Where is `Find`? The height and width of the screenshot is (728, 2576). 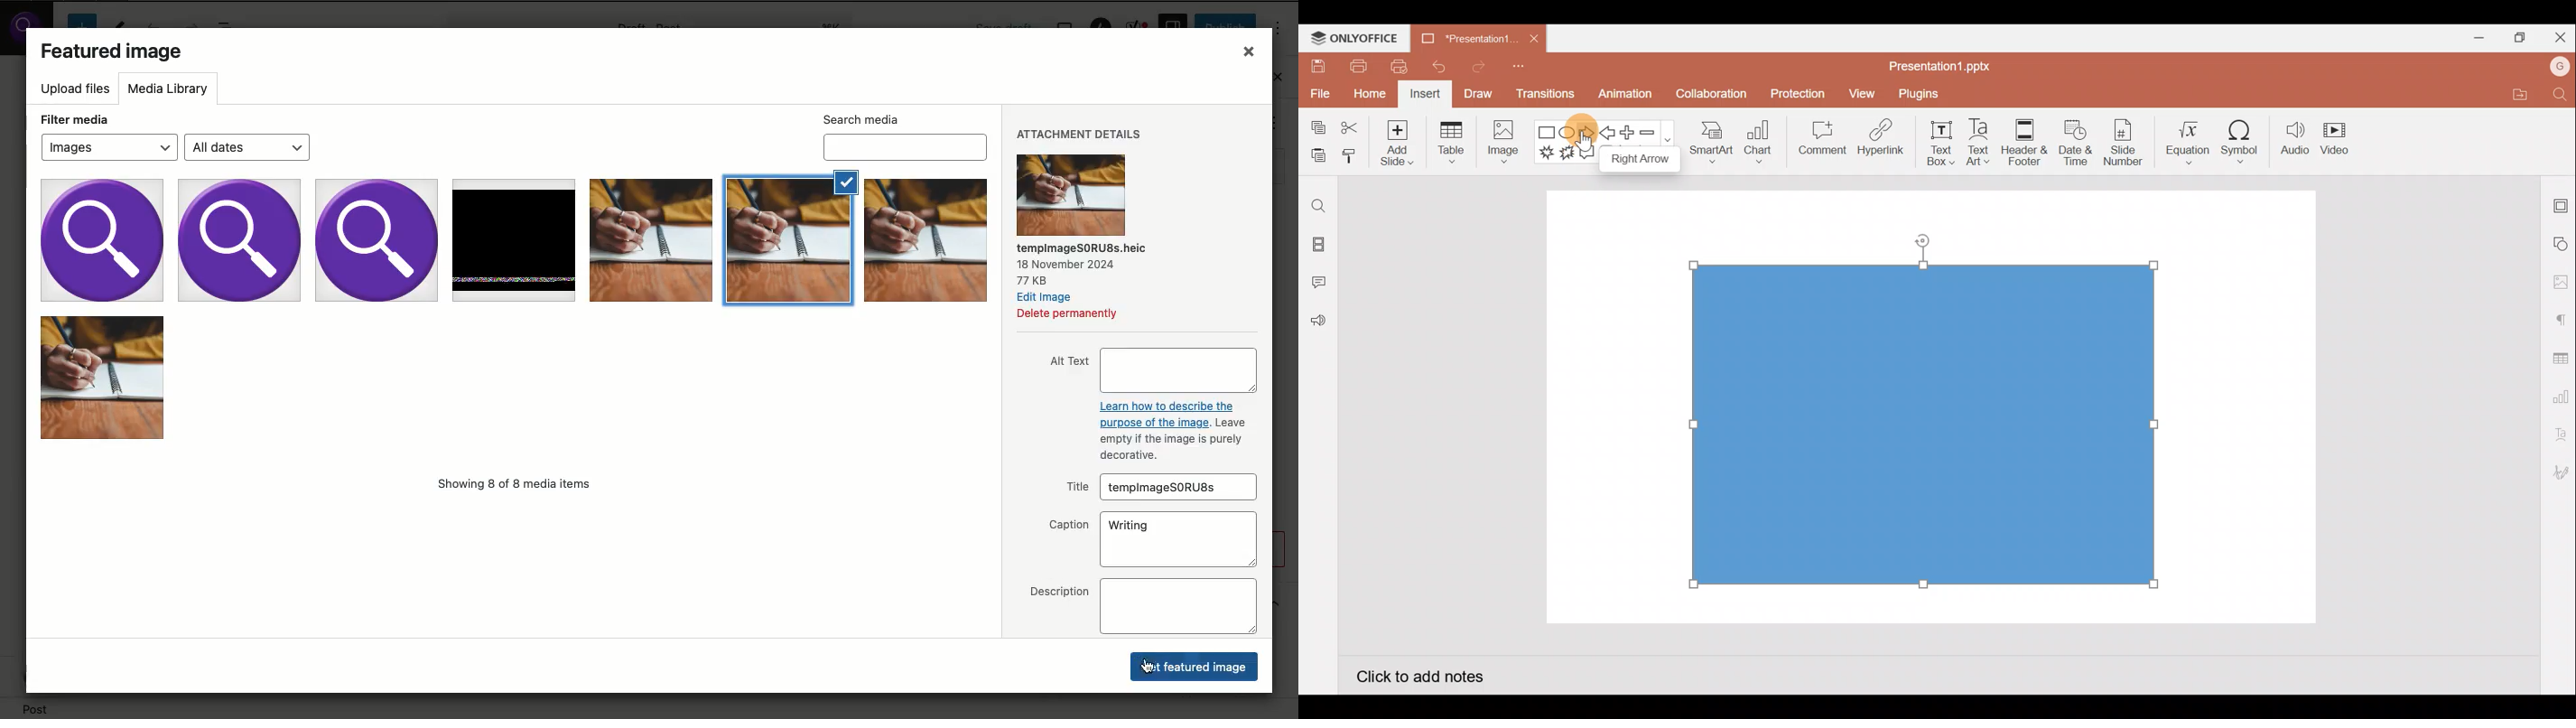 Find is located at coordinates (2561, 94).